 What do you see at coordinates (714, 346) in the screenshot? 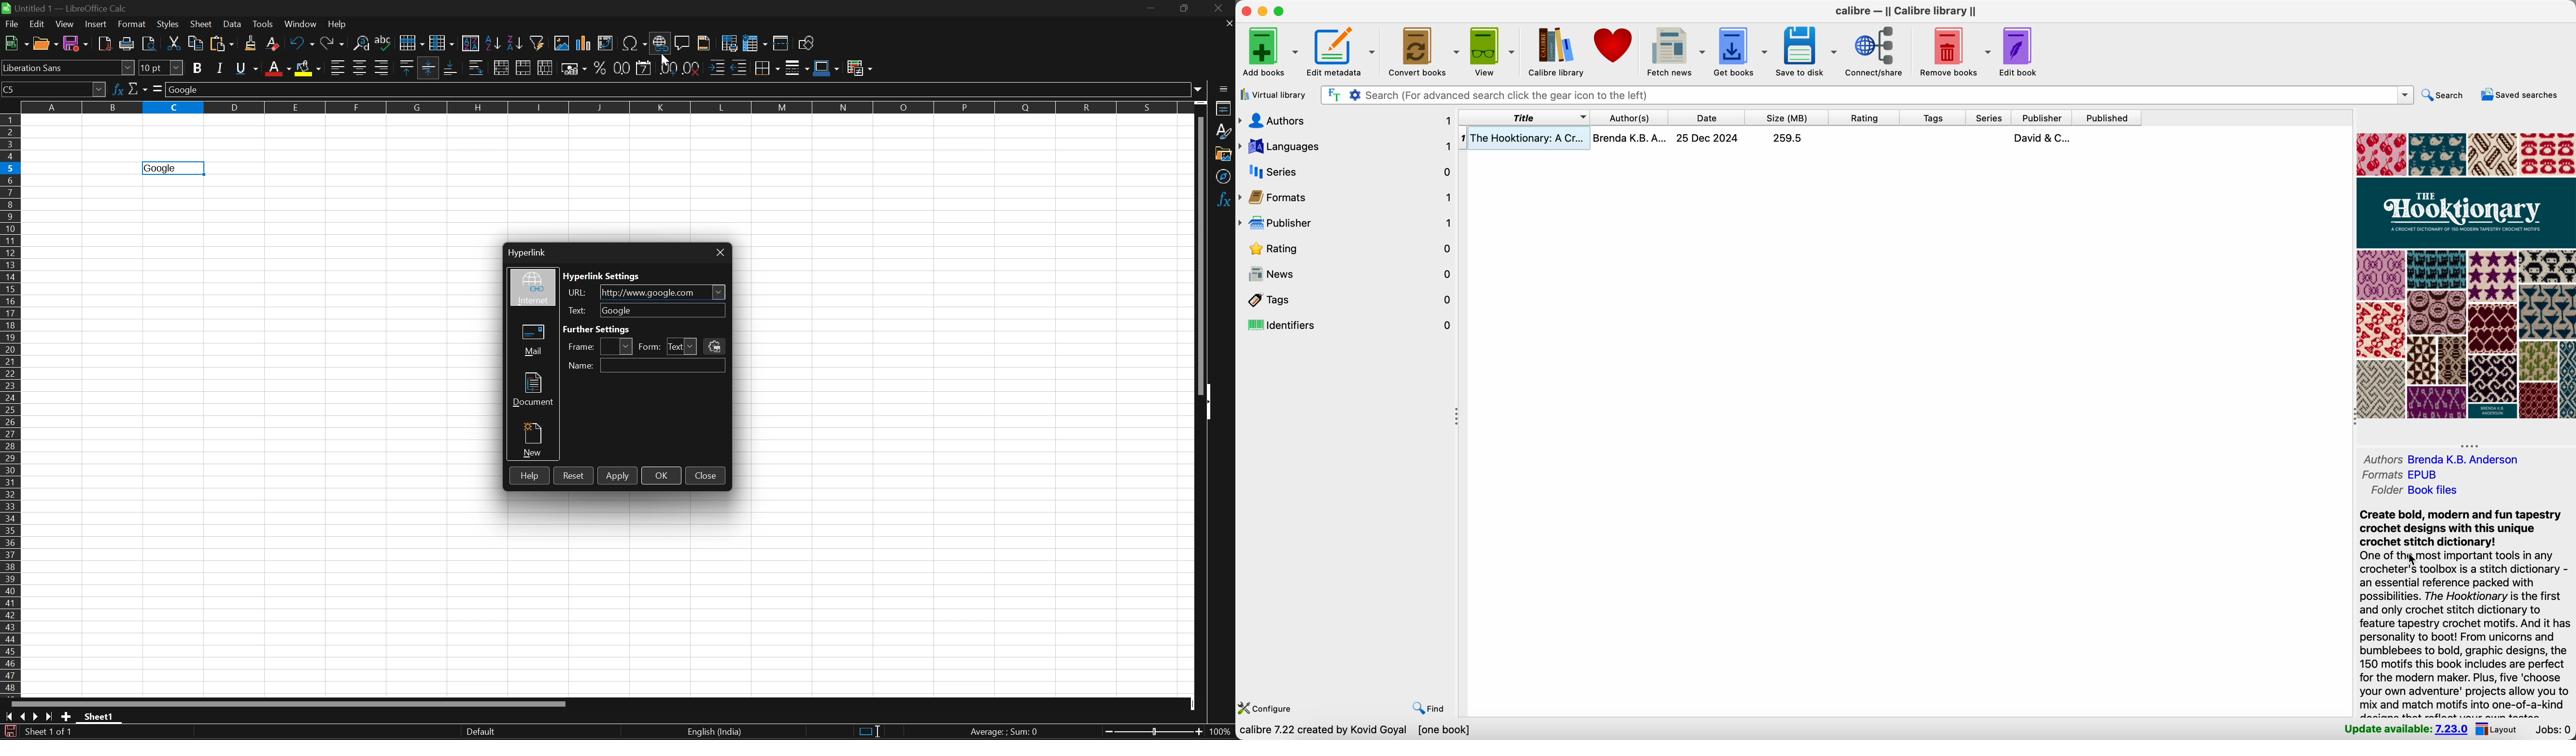
I see `Events` at bounding box center [714, 346].